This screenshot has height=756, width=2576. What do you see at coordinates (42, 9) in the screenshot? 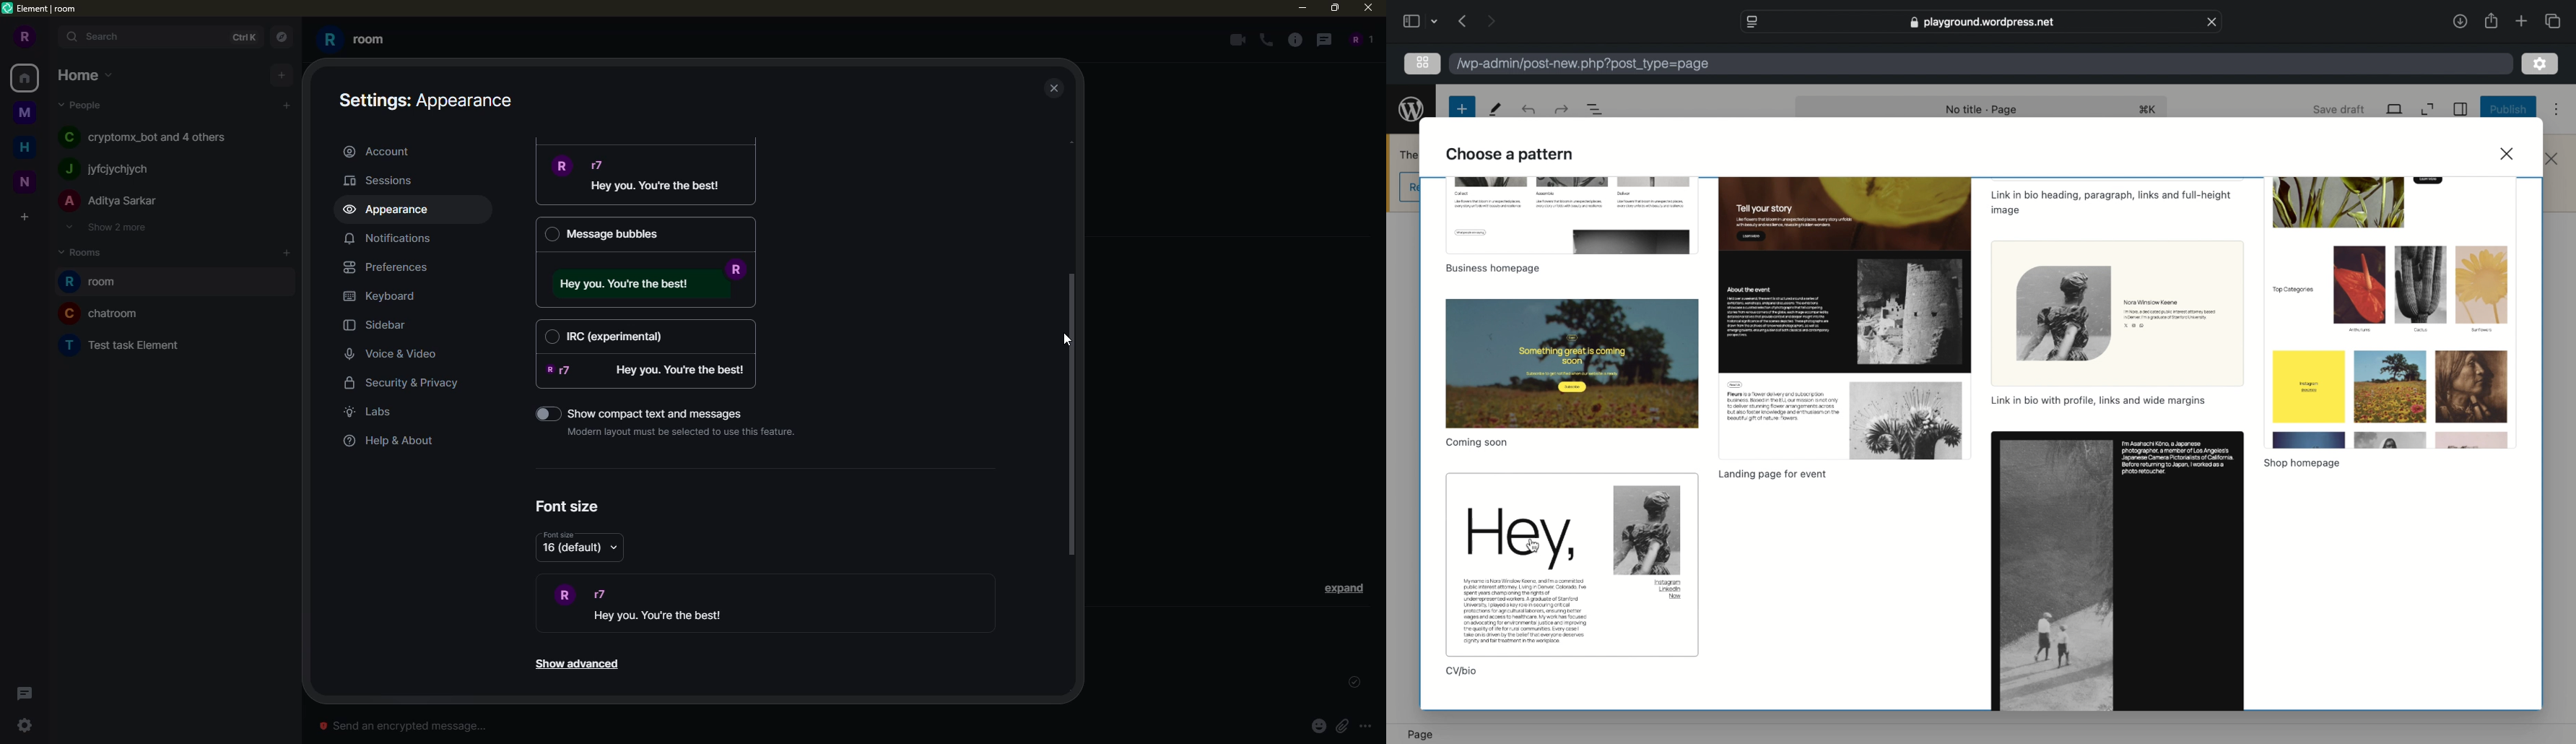
I see `element` at bounding box center [42, 9].